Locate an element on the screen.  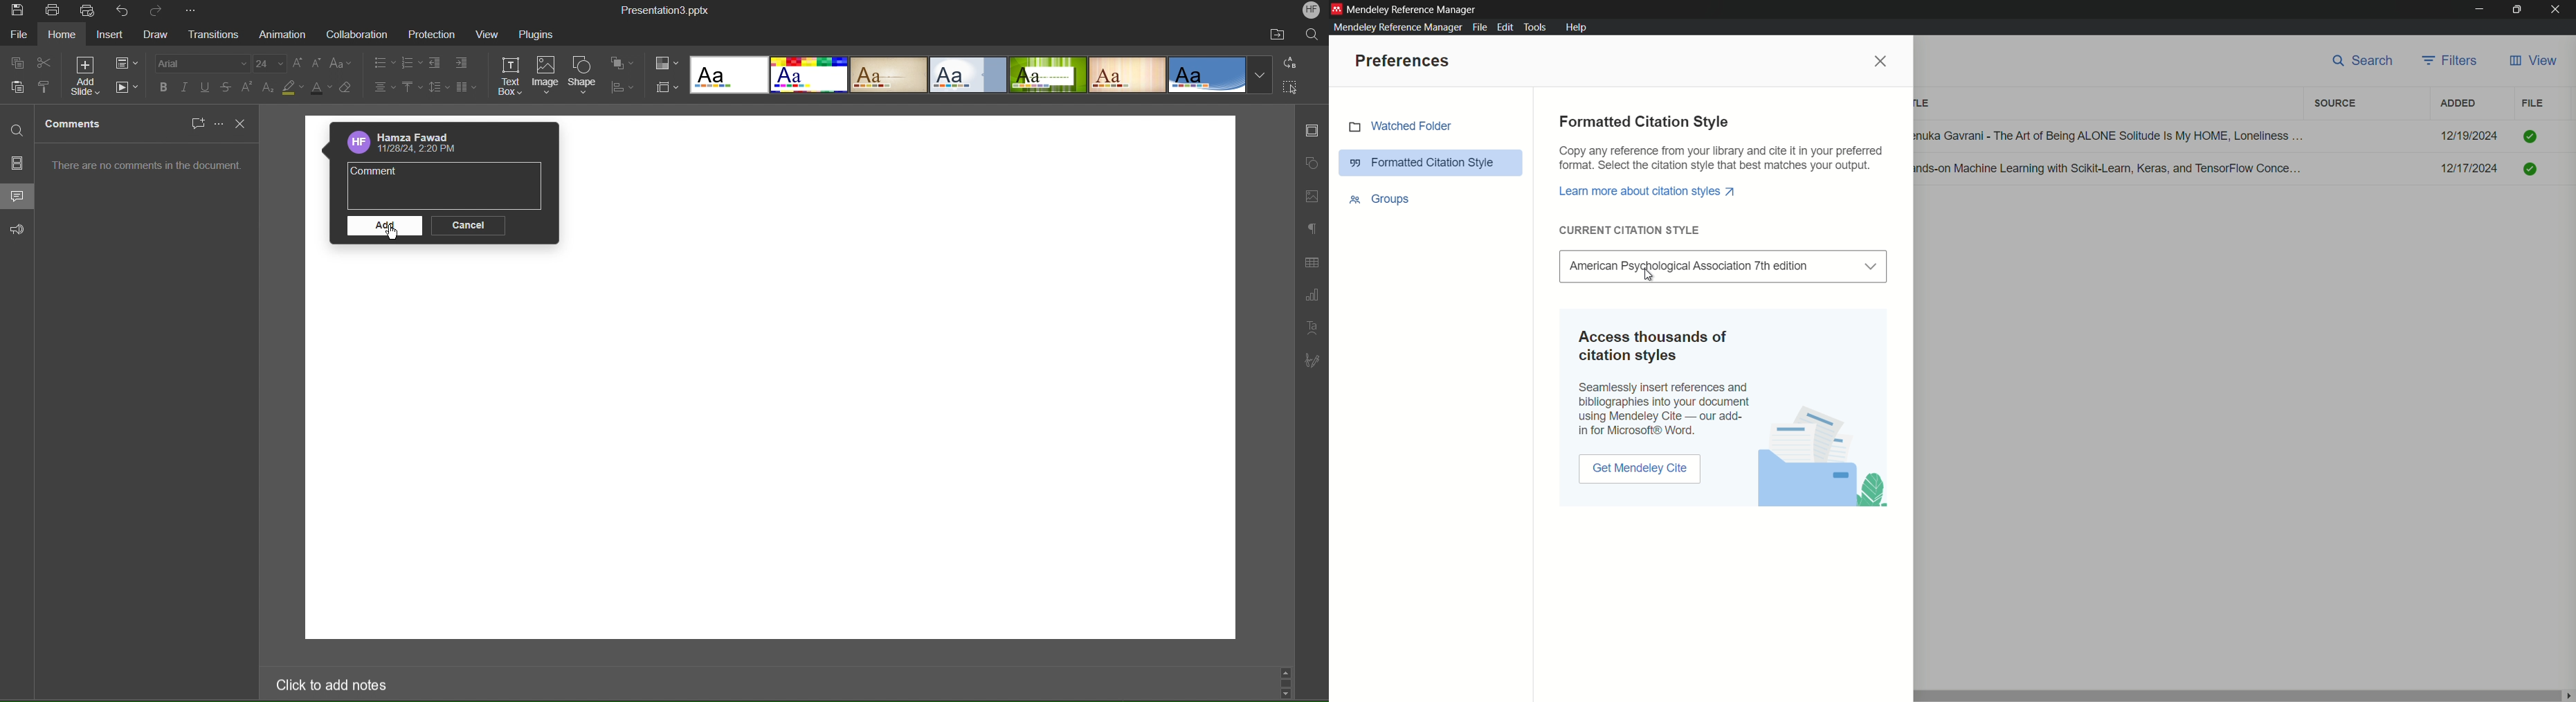
Slide Settings is located at coordinates (127, 63).